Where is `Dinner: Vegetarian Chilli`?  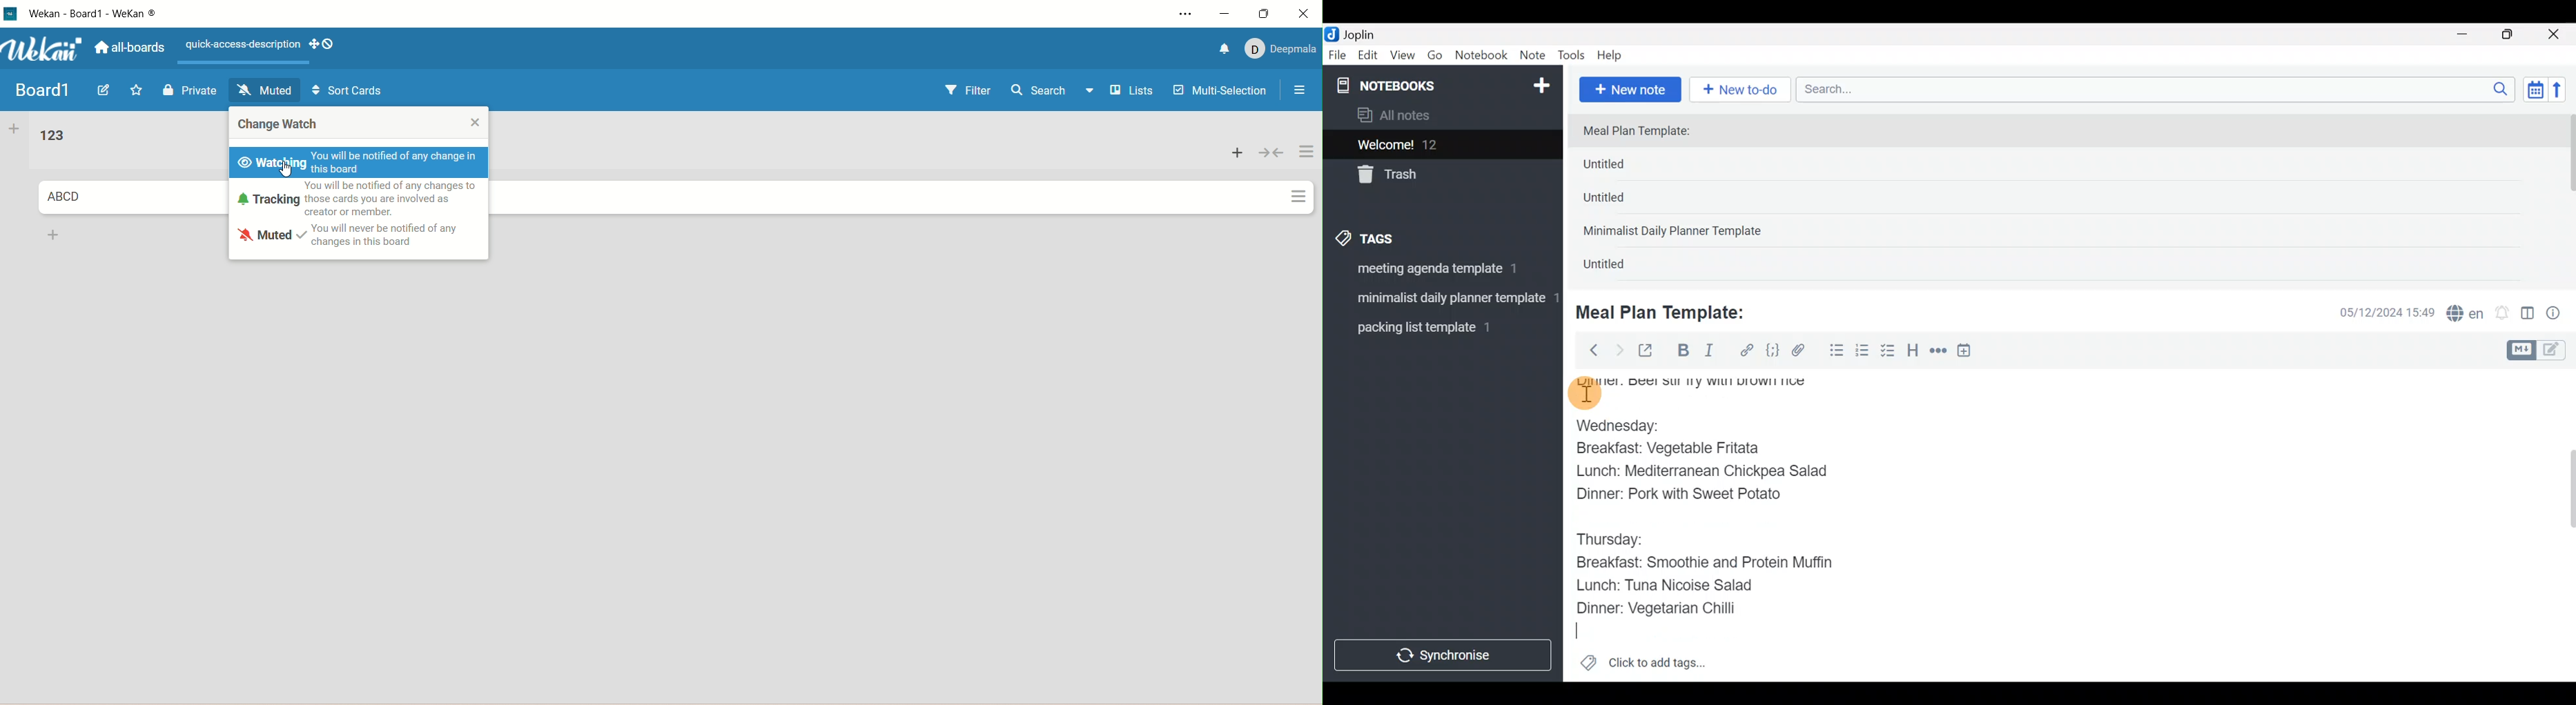 Dinner: Vegetarian Chilli is located at coordinates (1668, 606).